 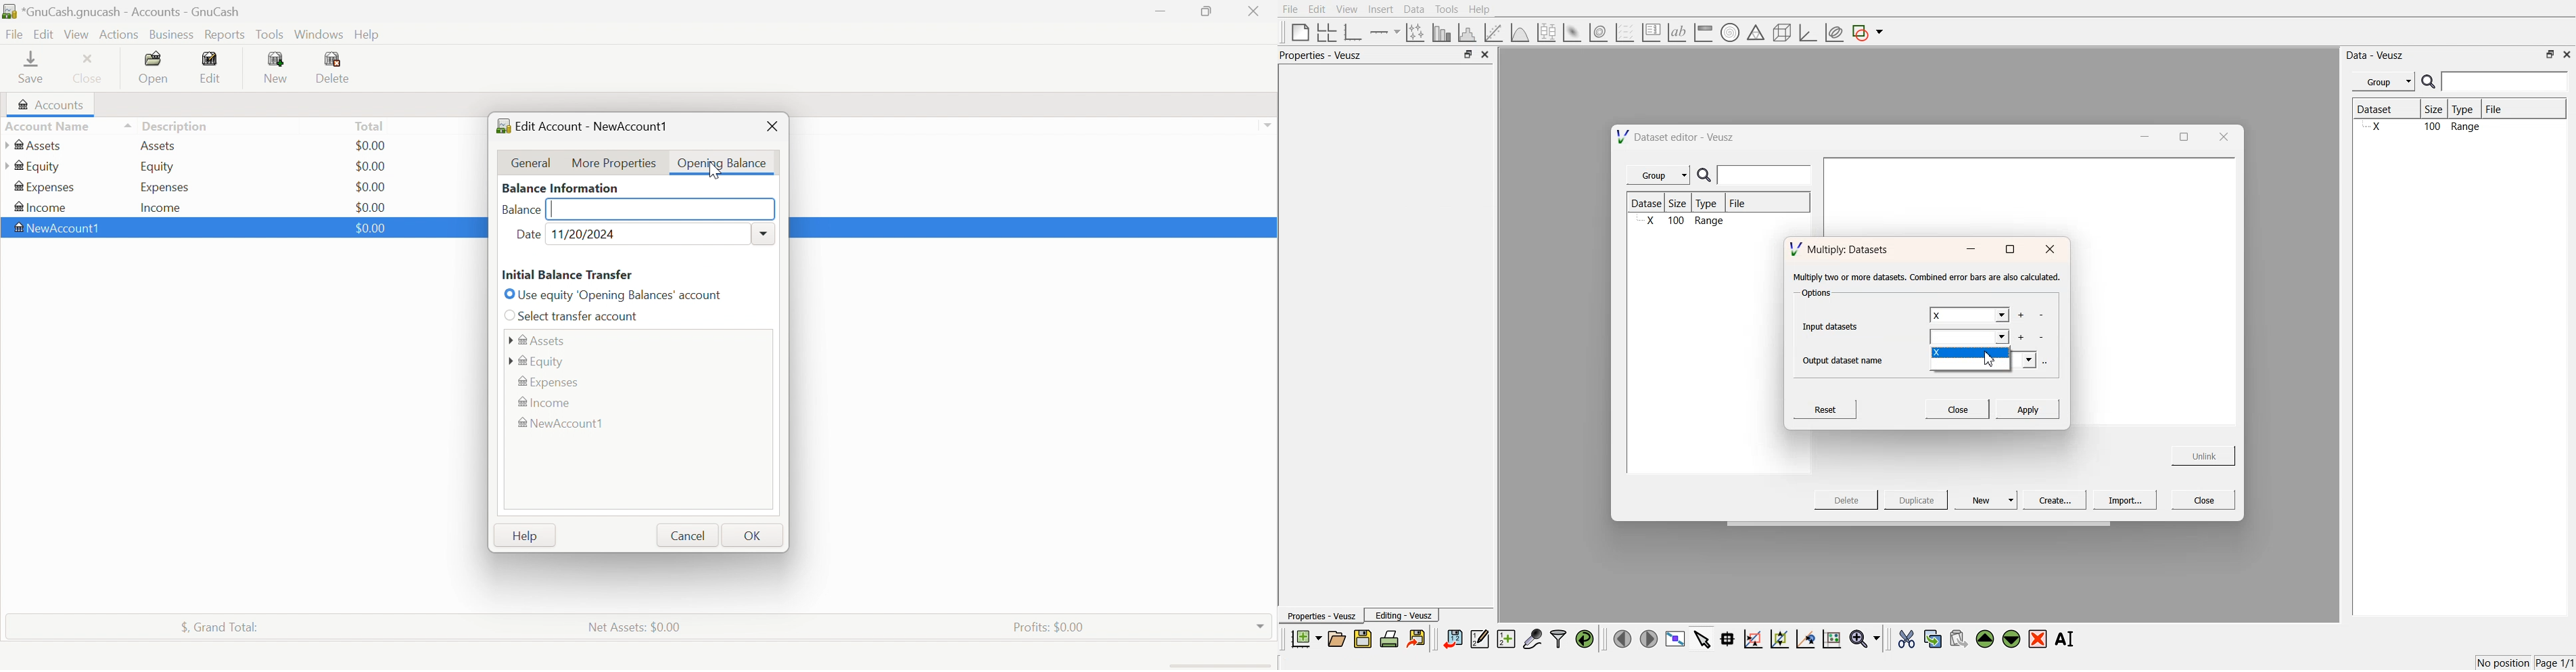 What do you see at coordinates (370, 125) in the screenshot?
I see `Total` at bounding box center [370, 125].